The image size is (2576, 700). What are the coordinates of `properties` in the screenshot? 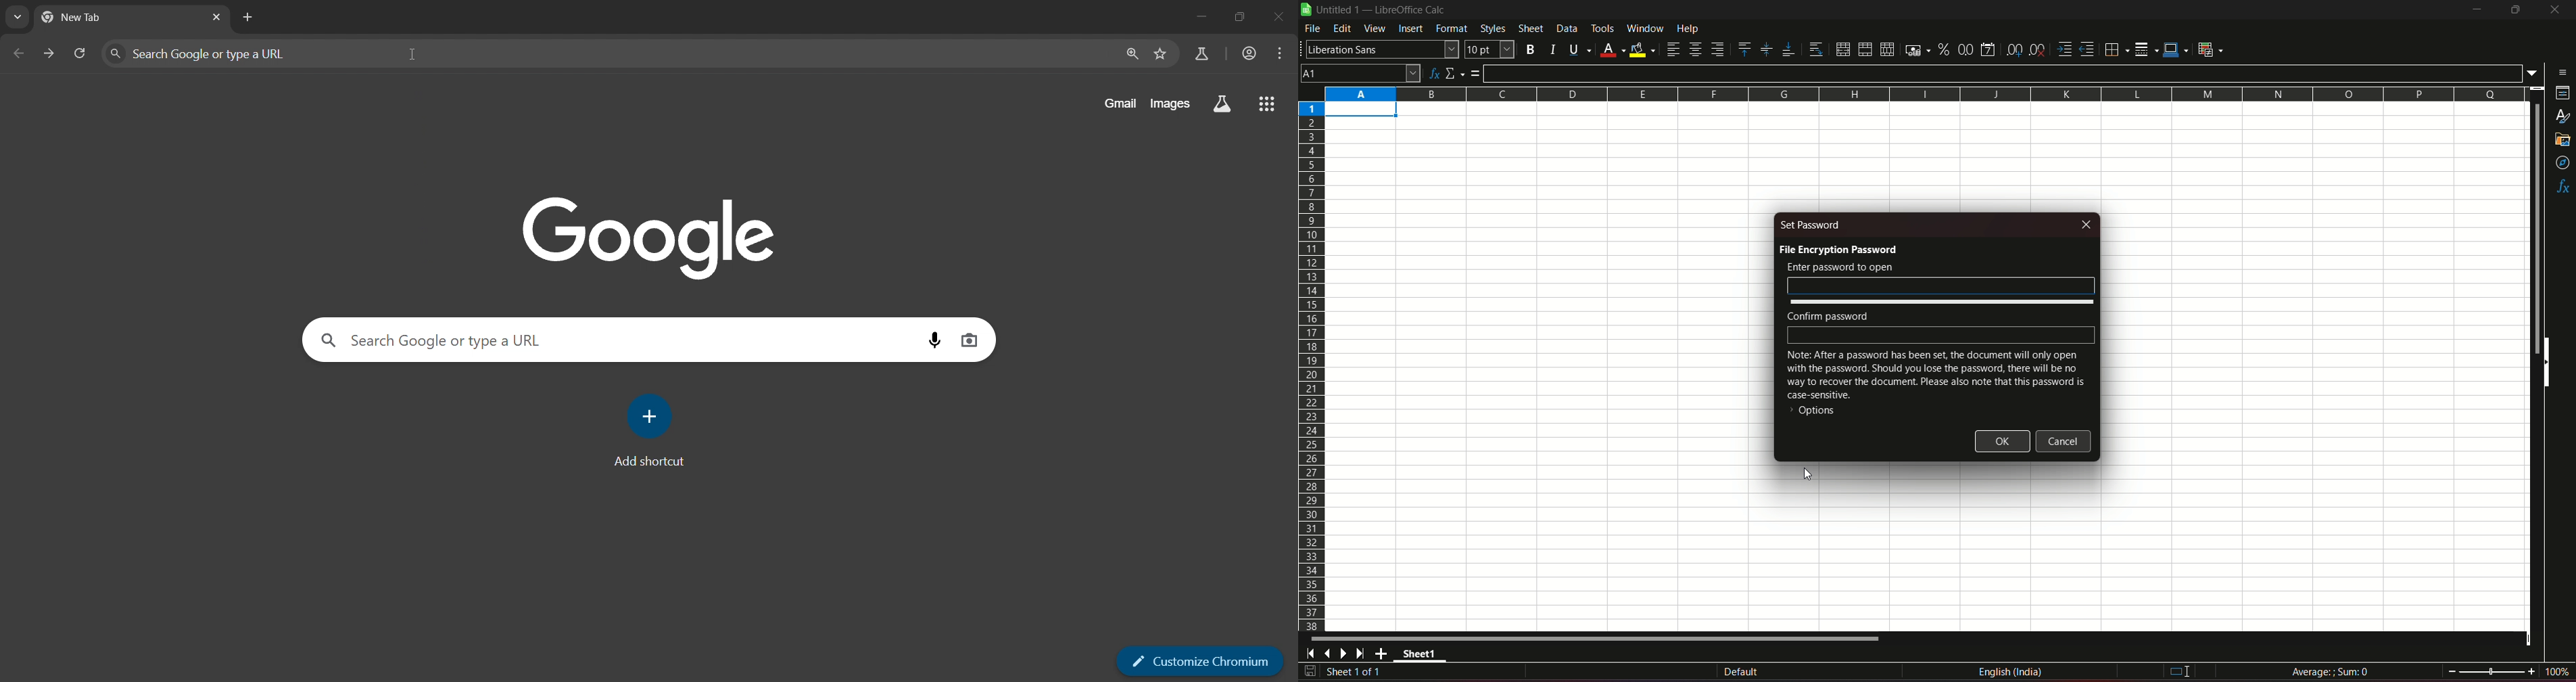 It's located at (2561, 95).